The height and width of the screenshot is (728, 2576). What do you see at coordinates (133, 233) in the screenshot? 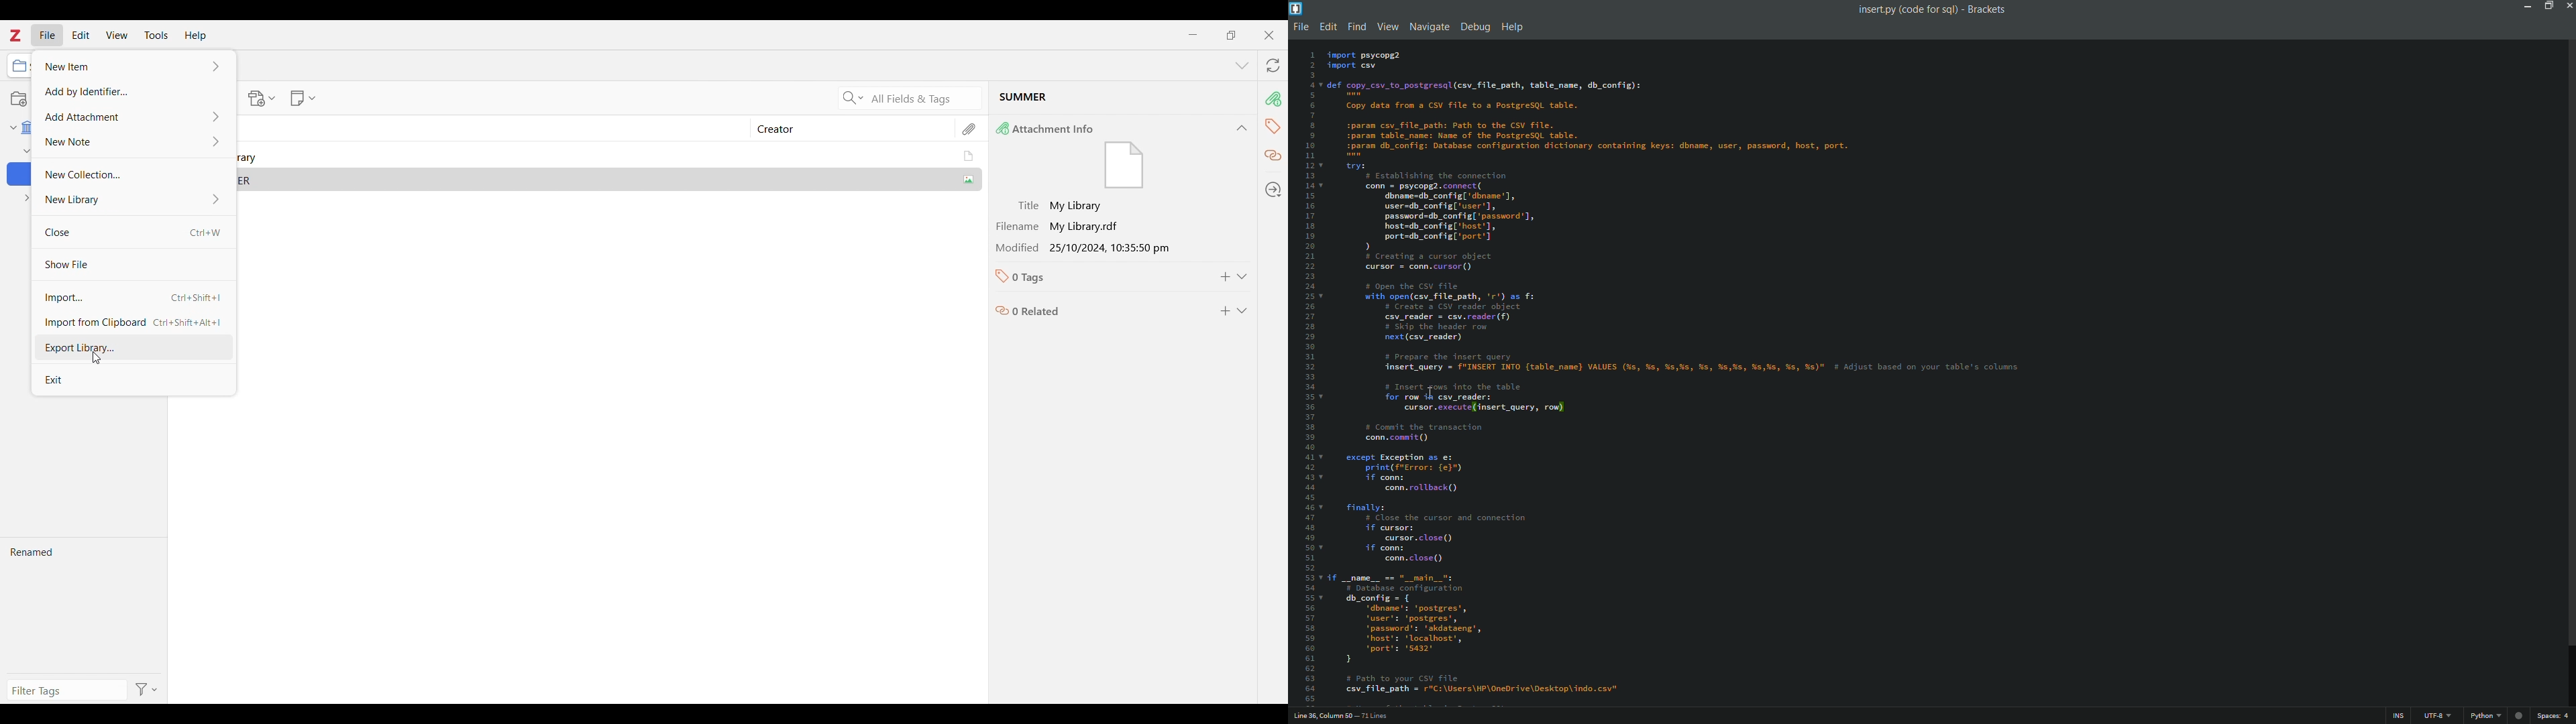
I see `Close` at bounding box center [133, 233].